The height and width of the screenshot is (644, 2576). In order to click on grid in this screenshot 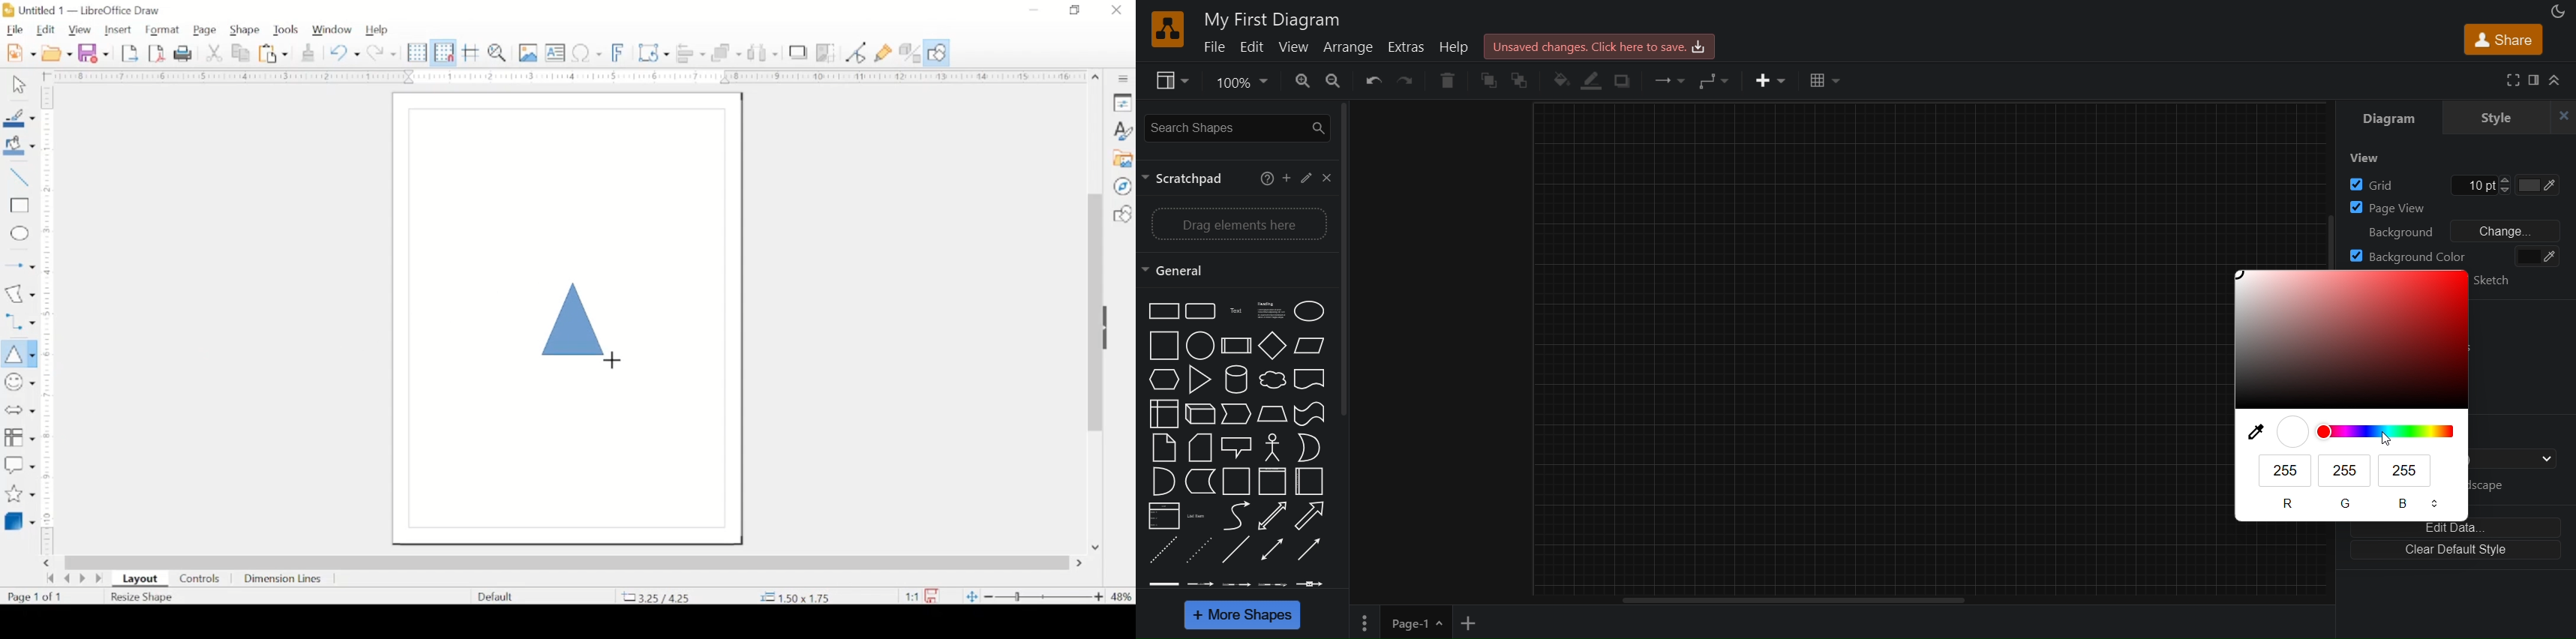, I will do `click(2452, 183)`.